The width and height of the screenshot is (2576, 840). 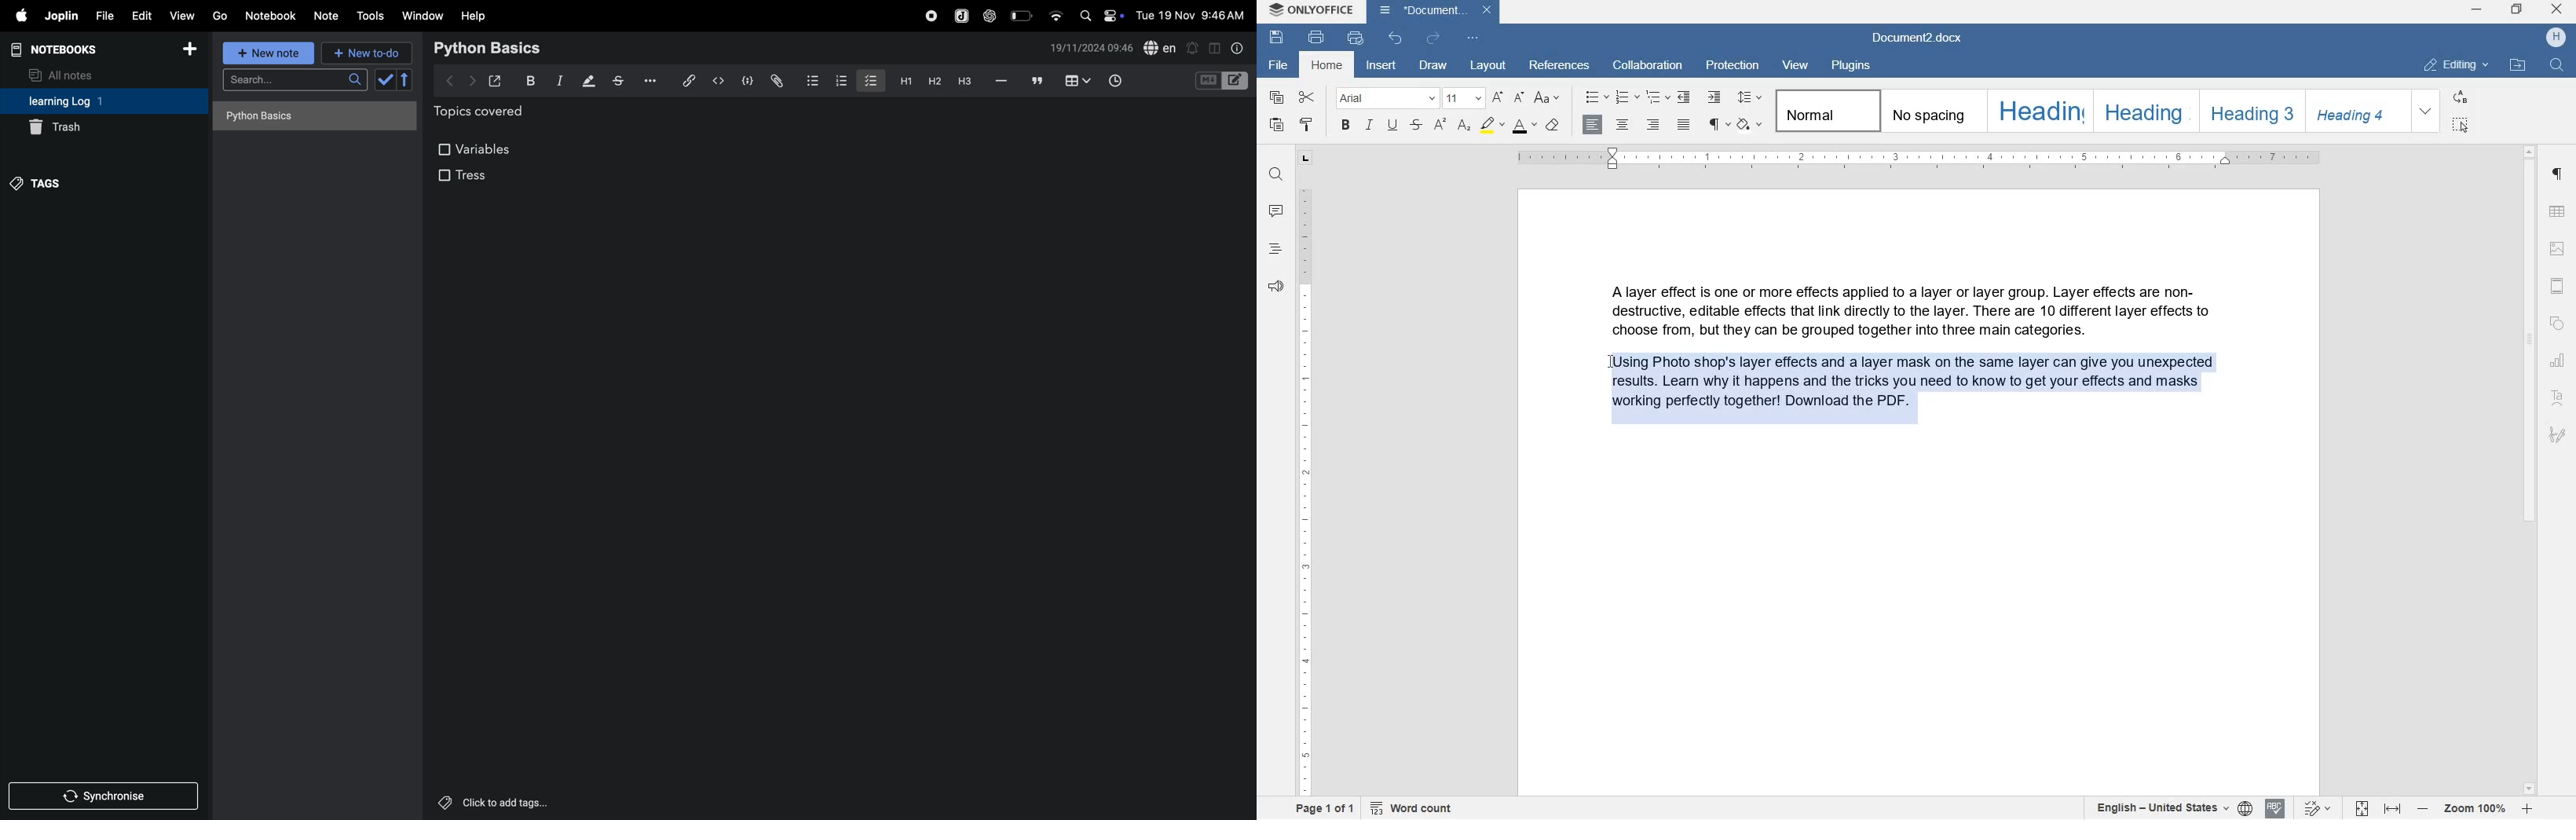 I want to click on chatgpt, so click(x=991, y=14).